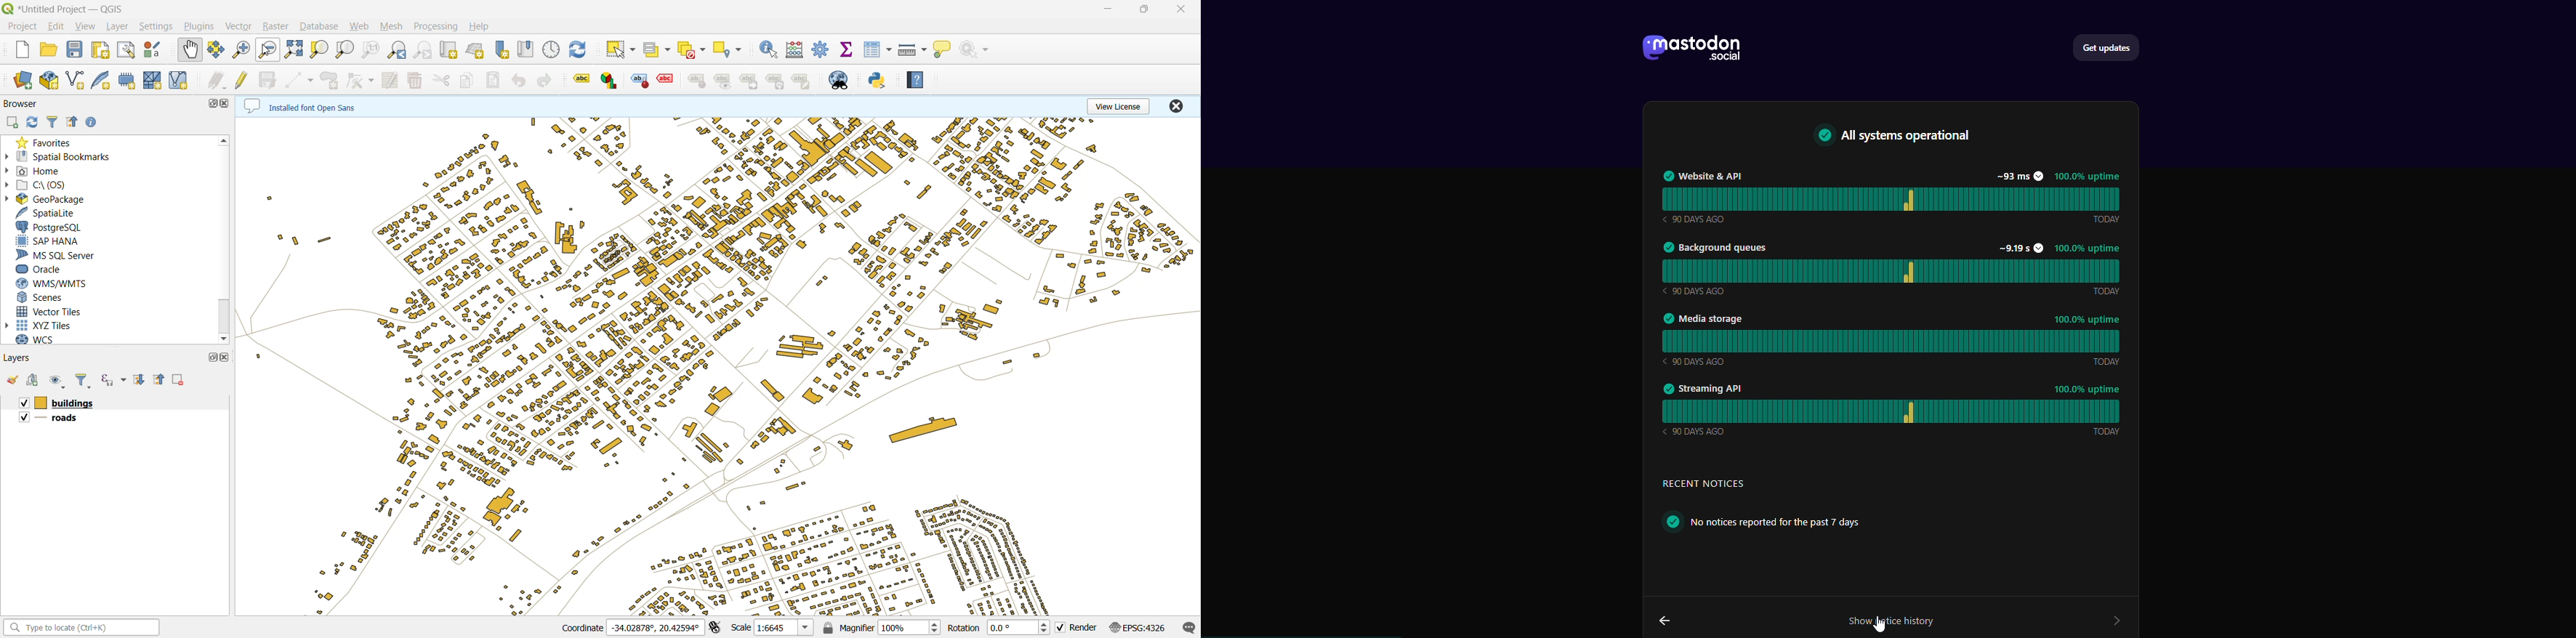  What do you see at coordinates (225, 237) in the screenshot?
I see `vertical scroll bar` at bounding box center [225, 237].